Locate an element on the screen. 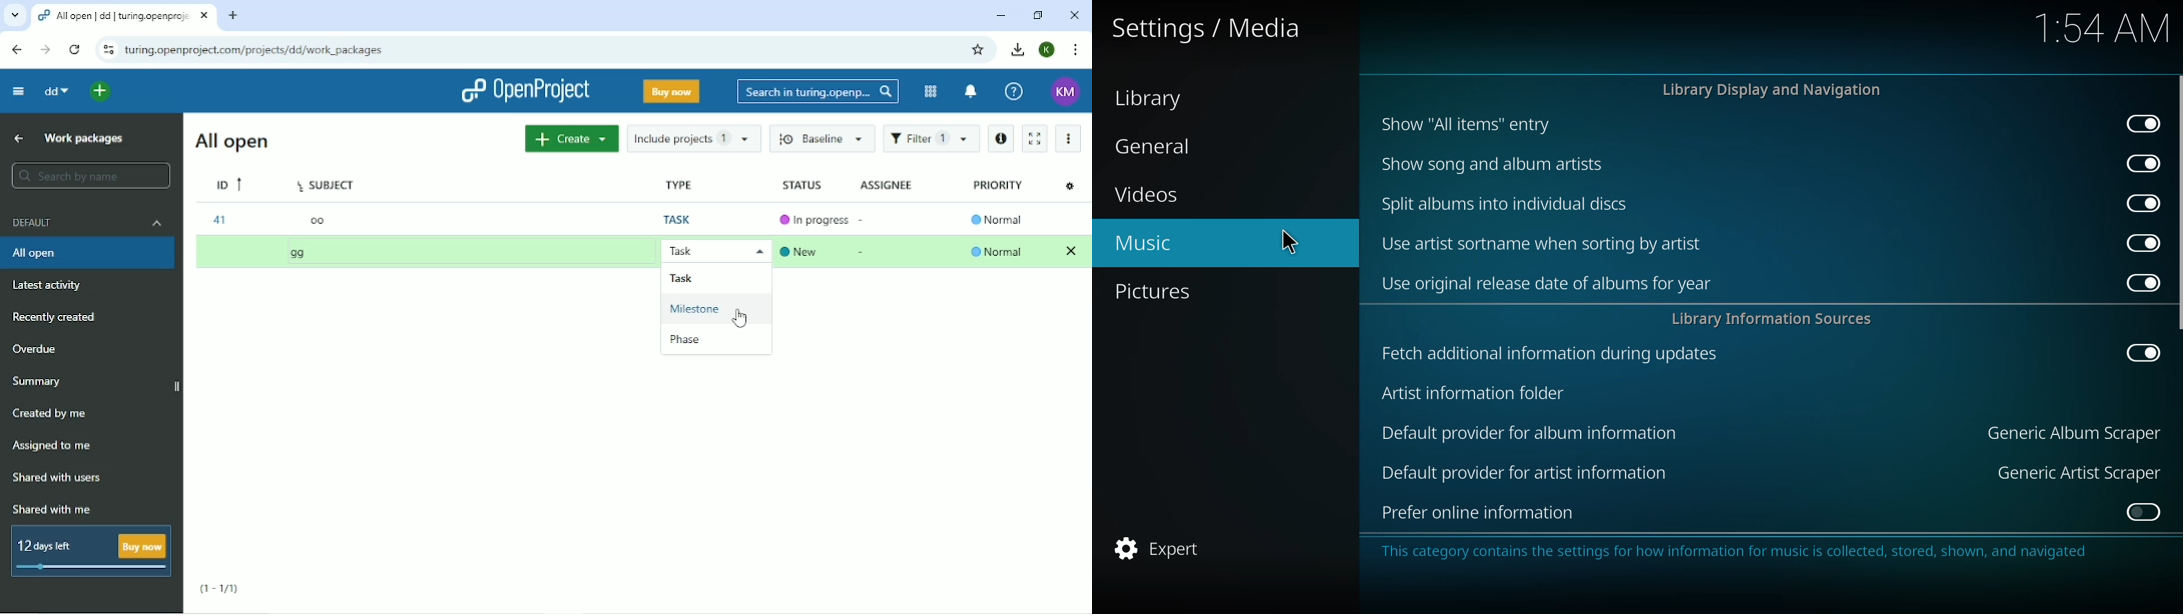  default provider for artist information is located at coordinates (1526, 473).